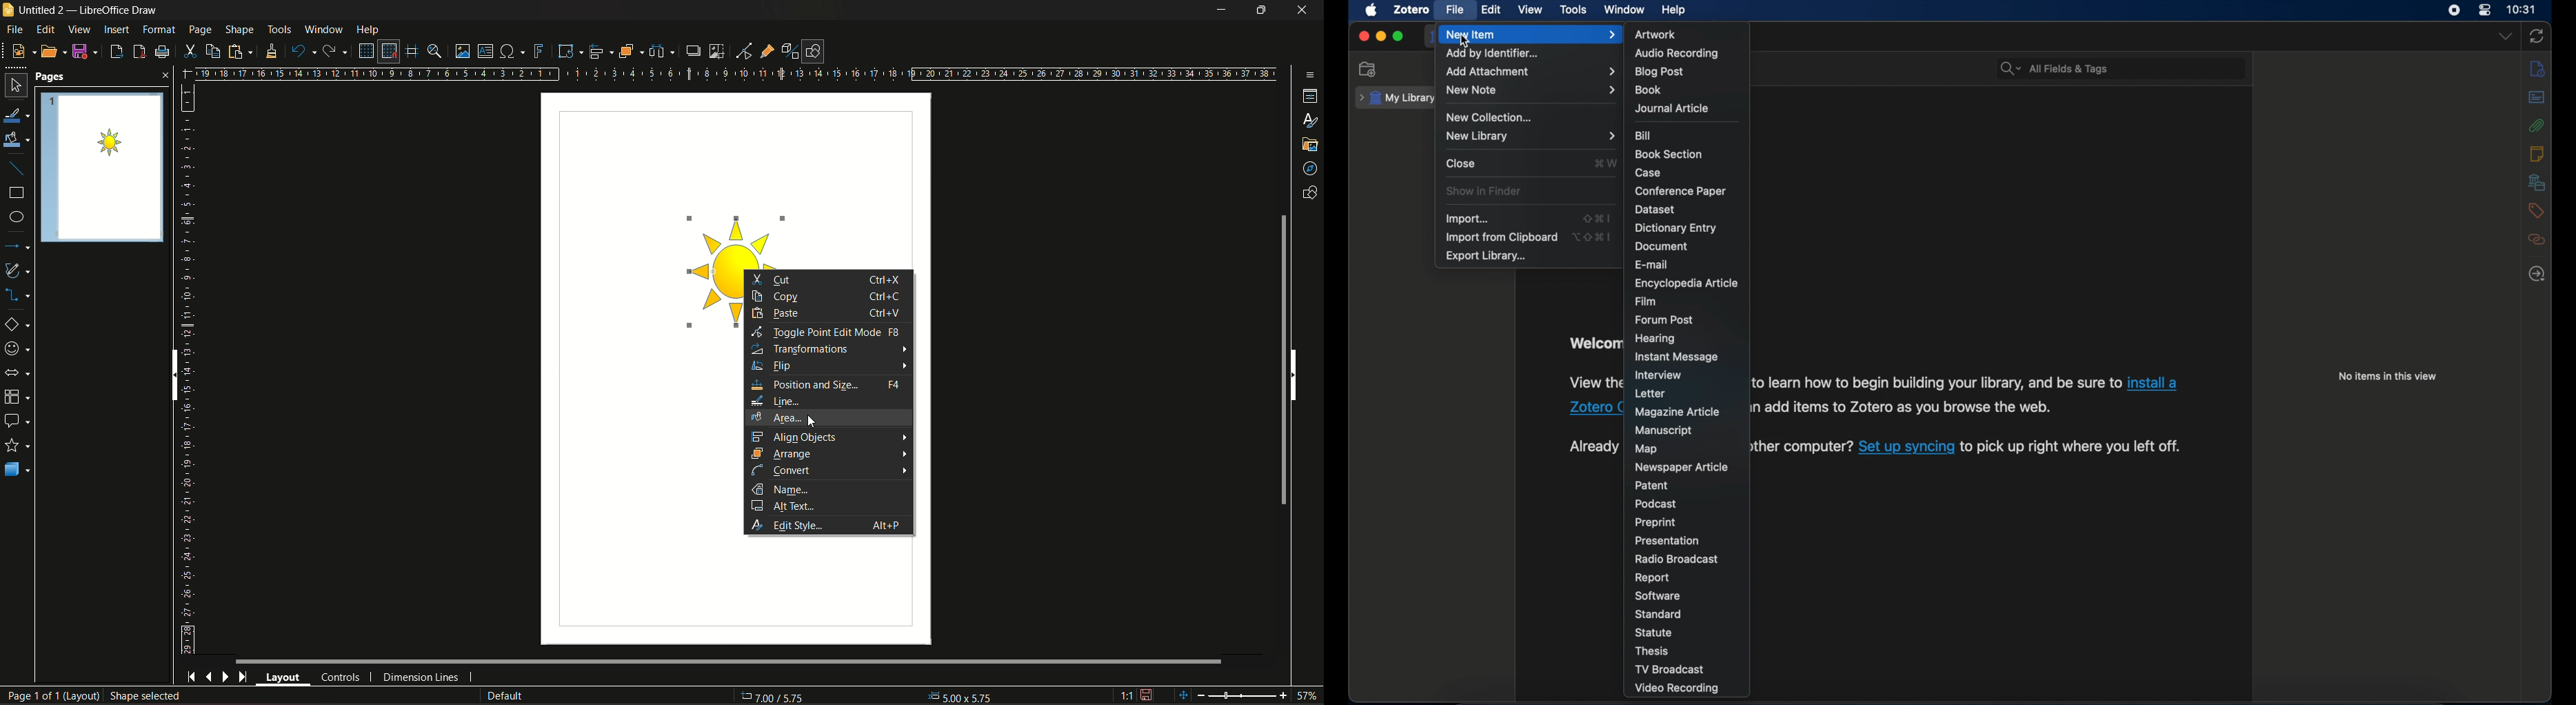 The image size is (2576, 728). Describe the element at coordinates (887, 297) in the screenshot. I see `ctrl+C` at that location.